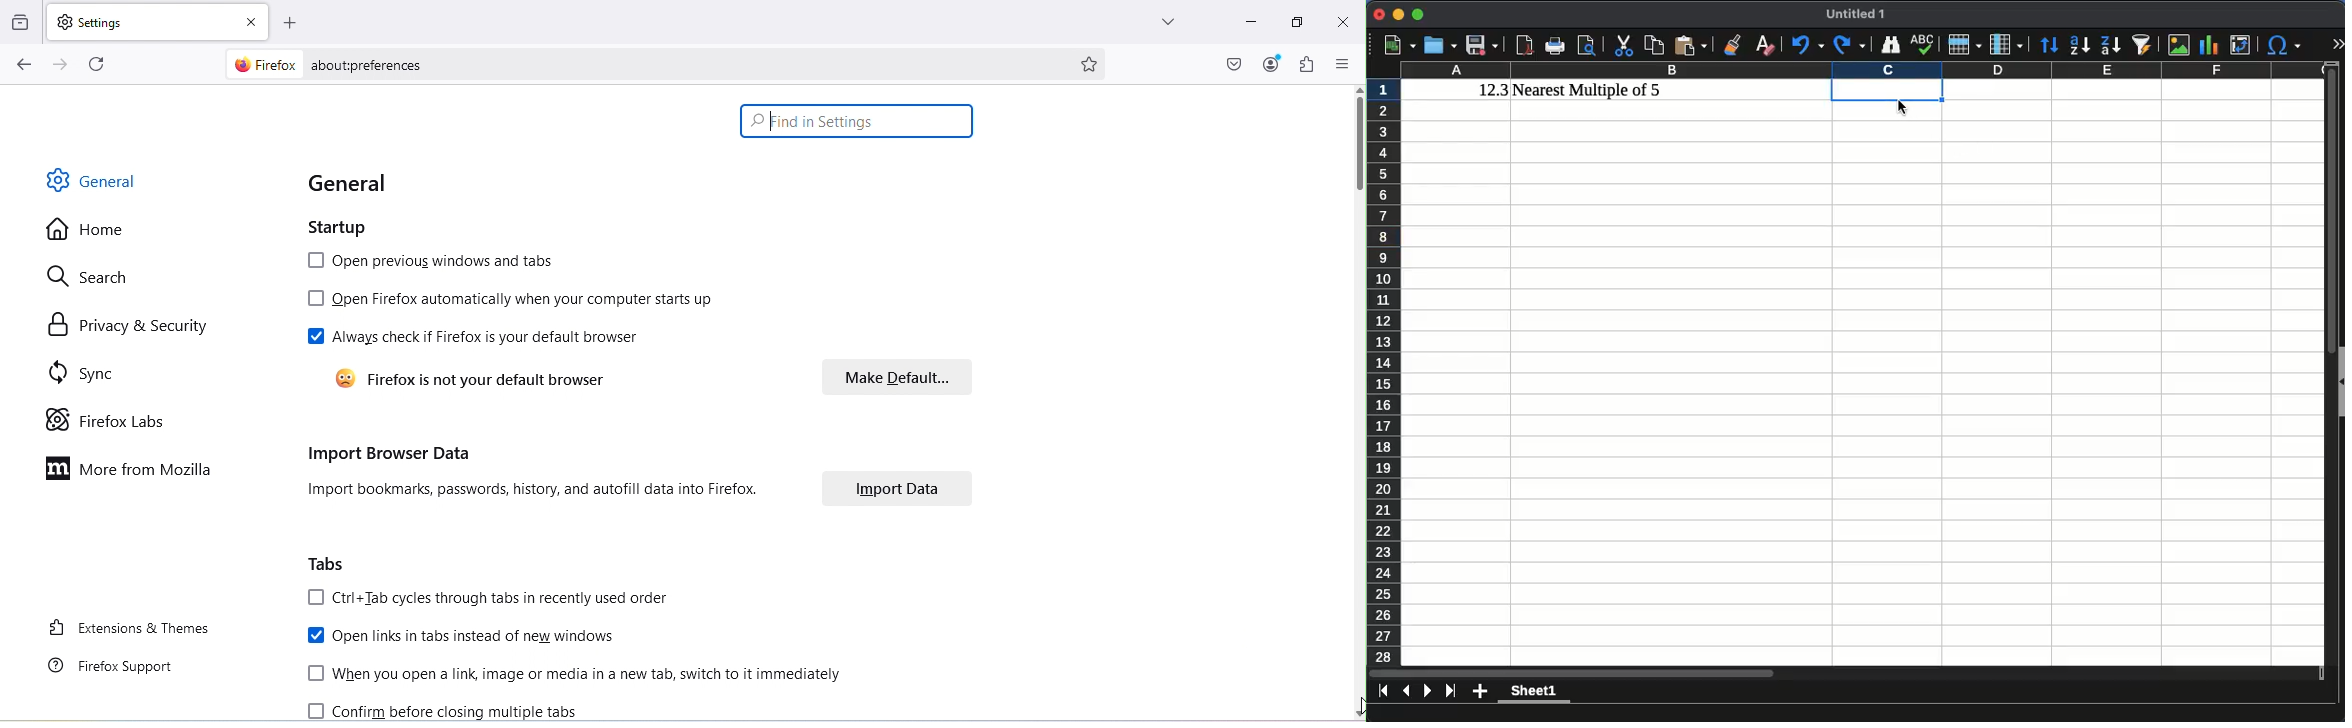  I want to click on Reload the current page, so click(96, 65).